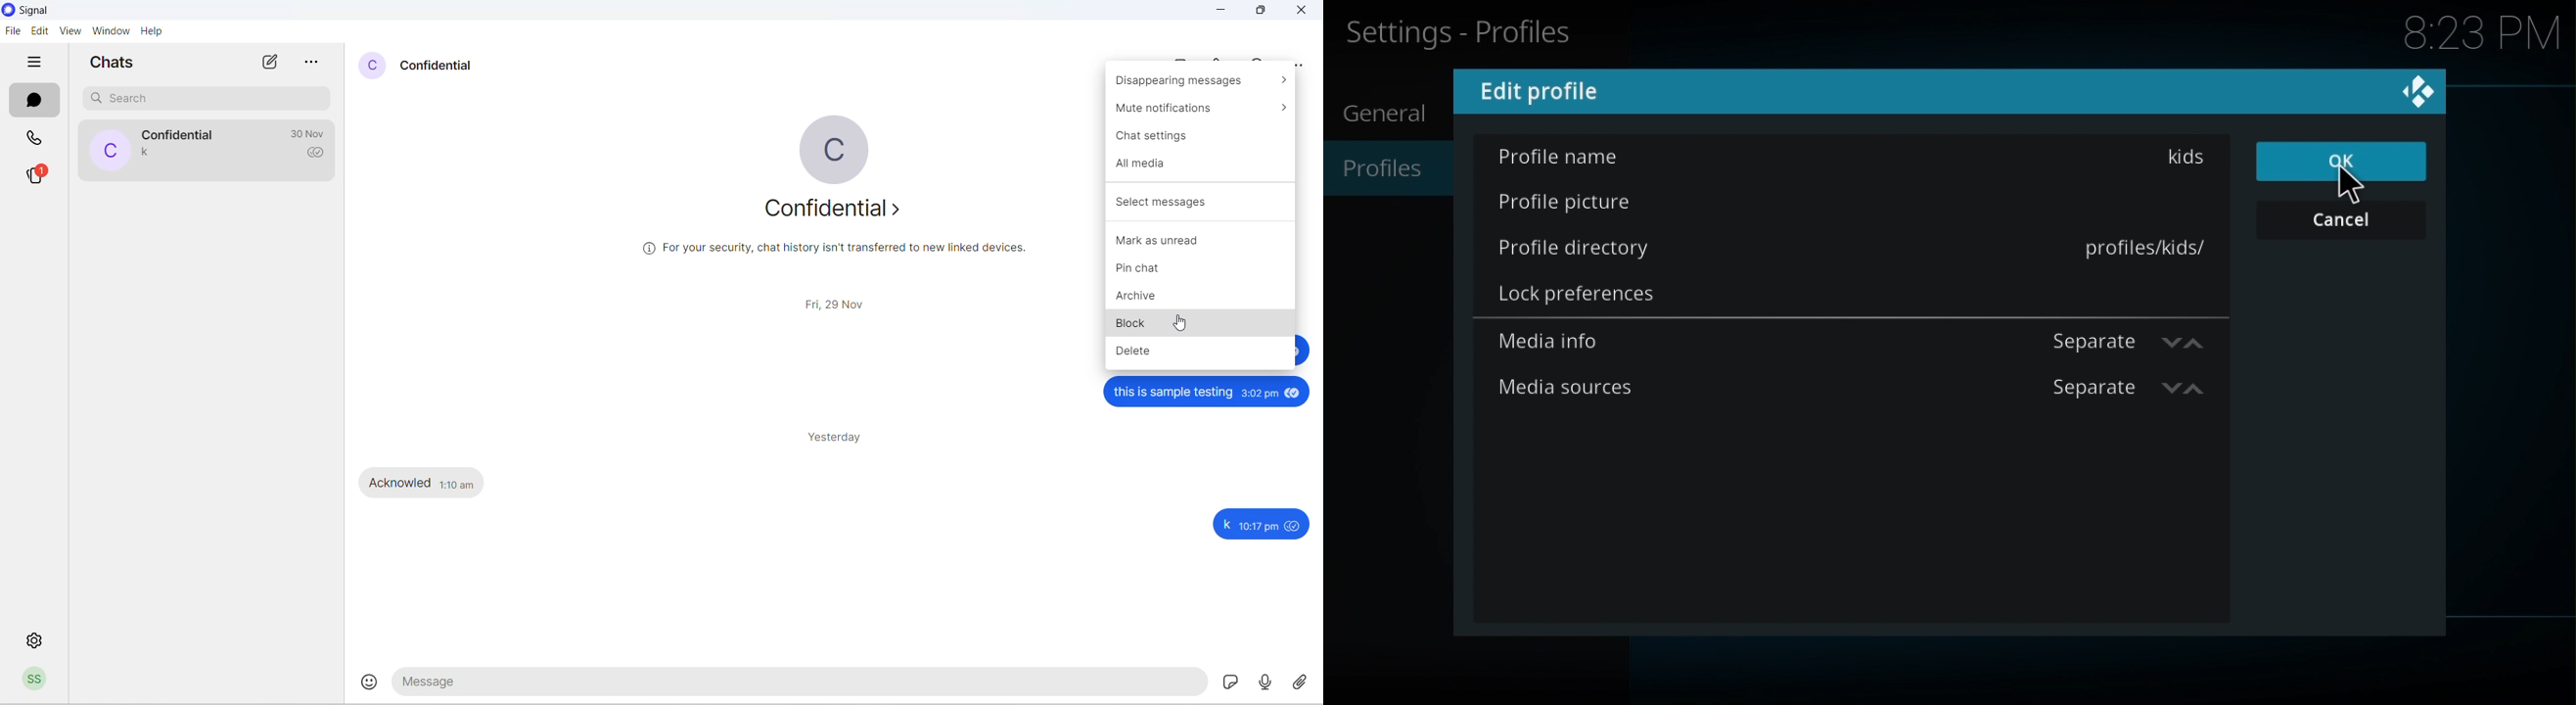 The height and width of the screenshot is (728, 2576). I want to click on pin chat, so click(1205, 272).